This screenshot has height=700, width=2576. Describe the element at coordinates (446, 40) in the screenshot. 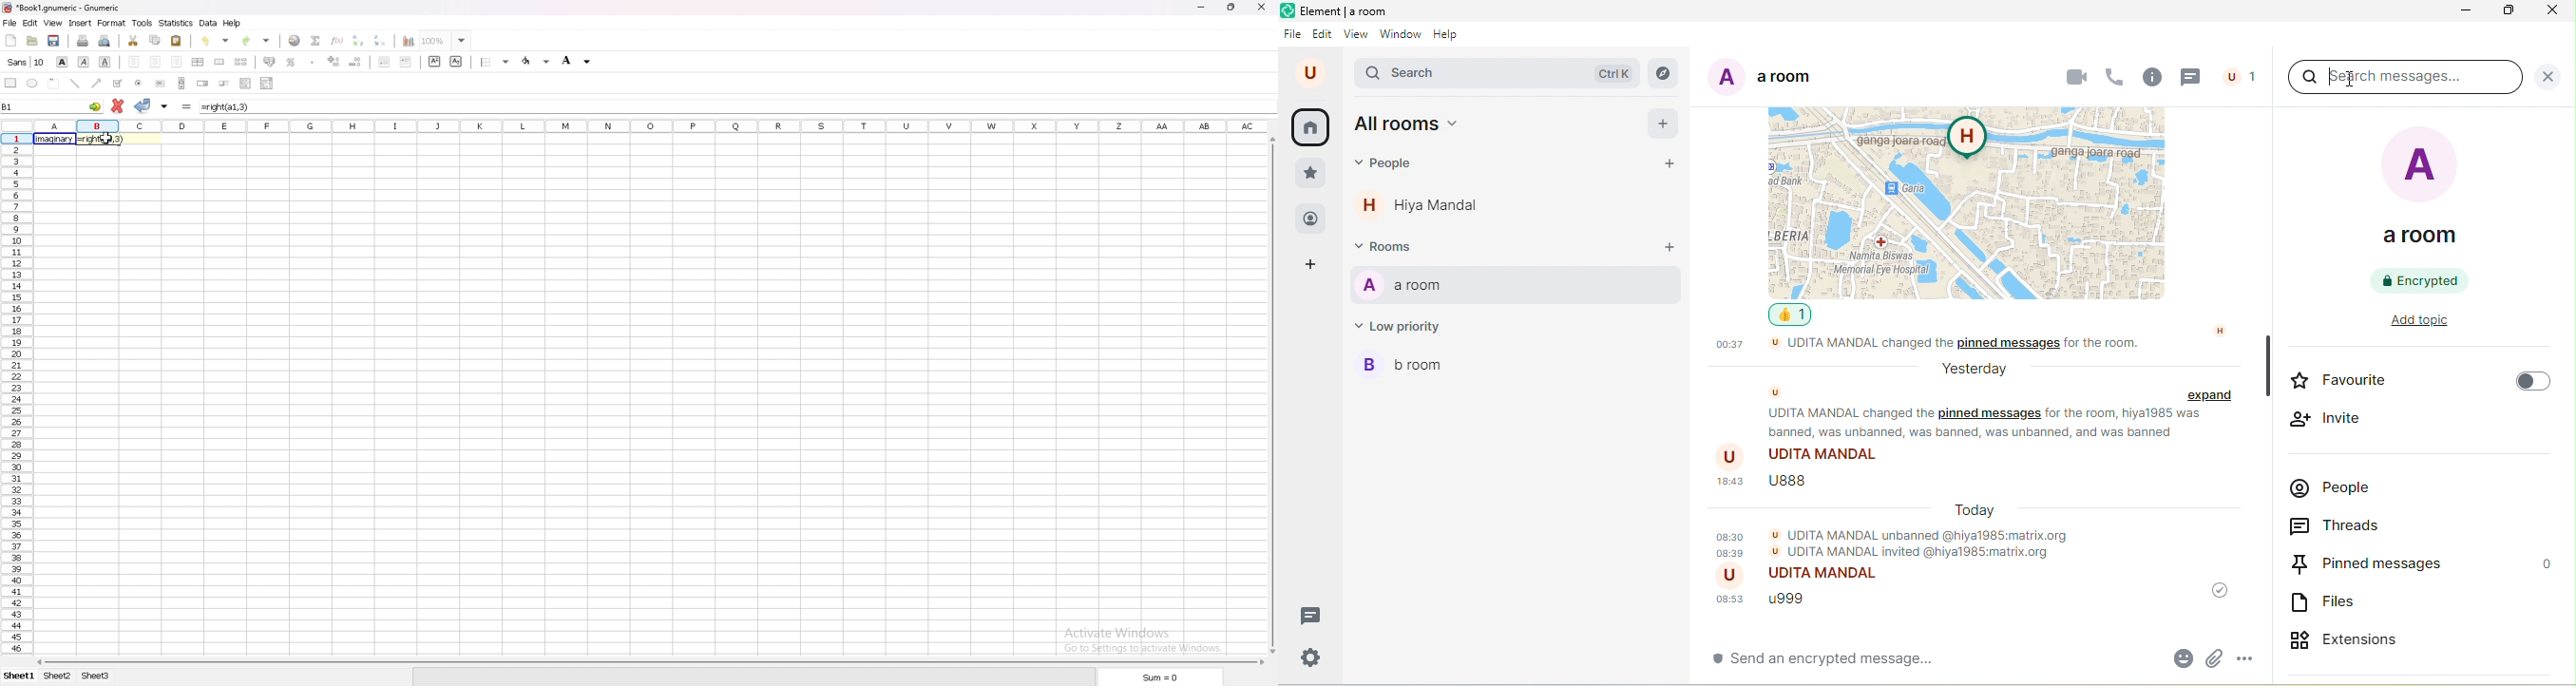

I see `zoom` at that location.